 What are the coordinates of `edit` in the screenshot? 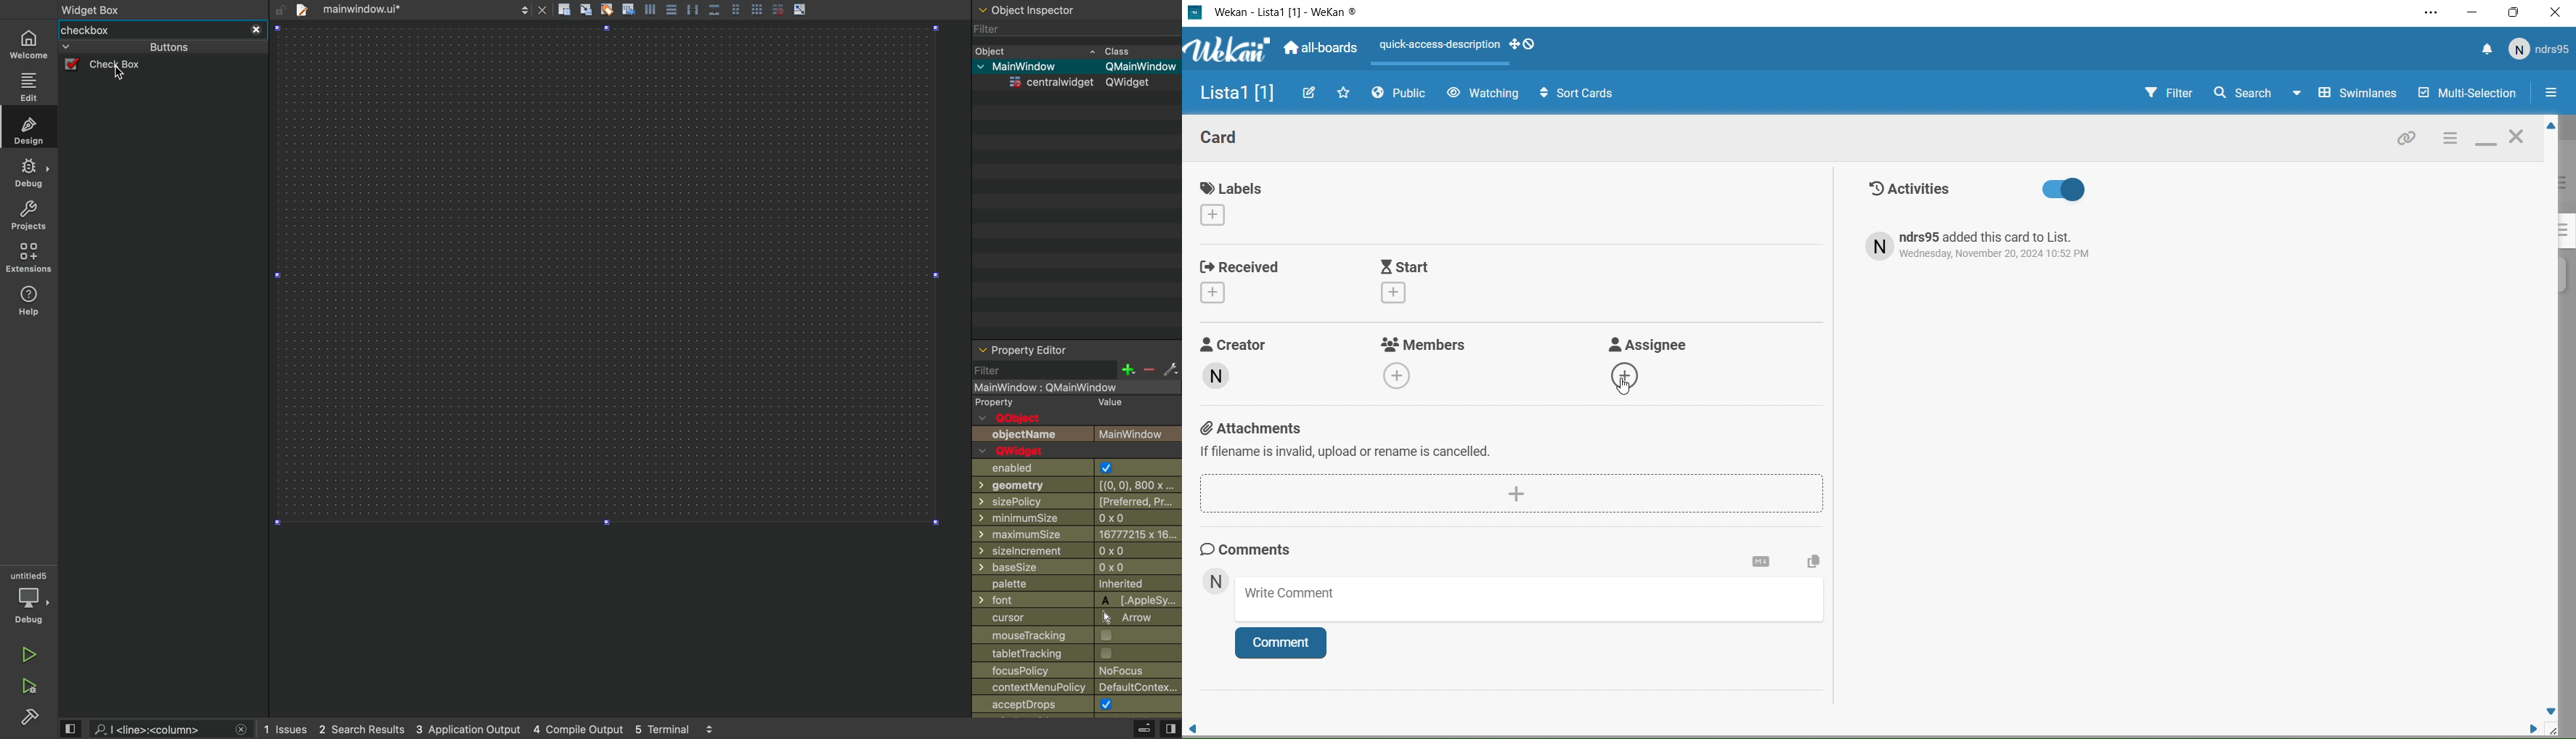 It's located at (29, 85).